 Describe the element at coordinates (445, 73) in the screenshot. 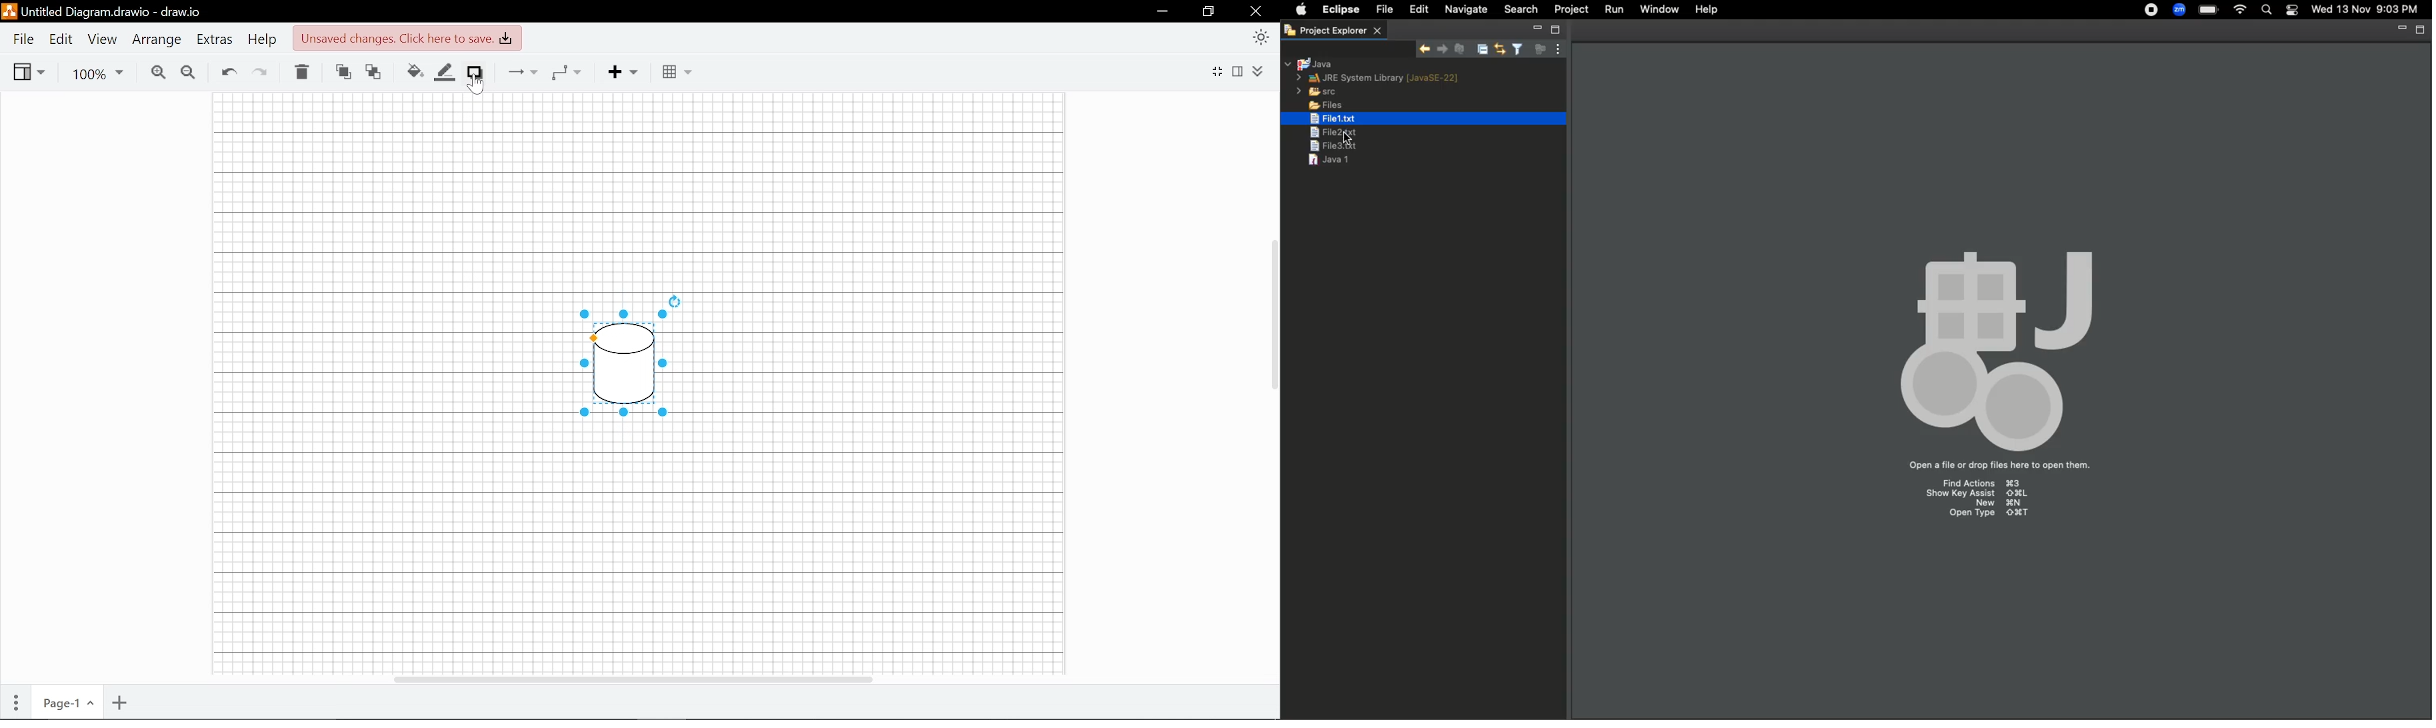

I see `Fill line` at that location.